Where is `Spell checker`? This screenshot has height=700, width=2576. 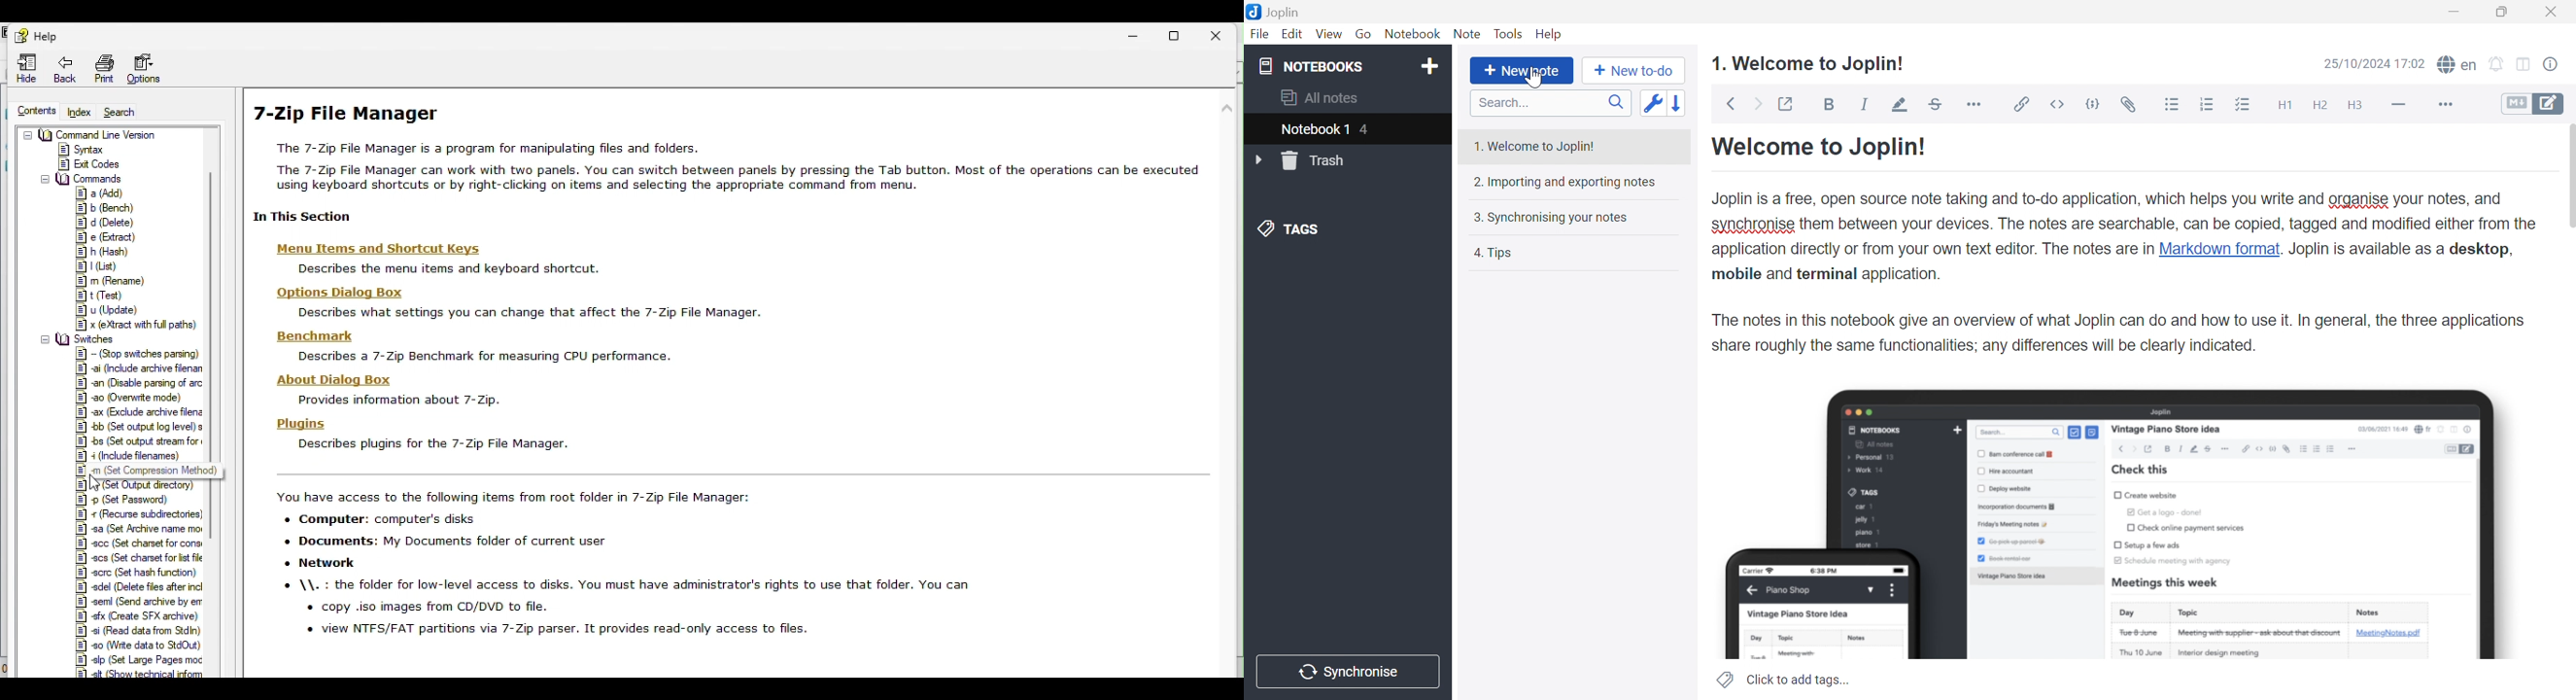
Spell checker is located at coordinates (2459, 65).